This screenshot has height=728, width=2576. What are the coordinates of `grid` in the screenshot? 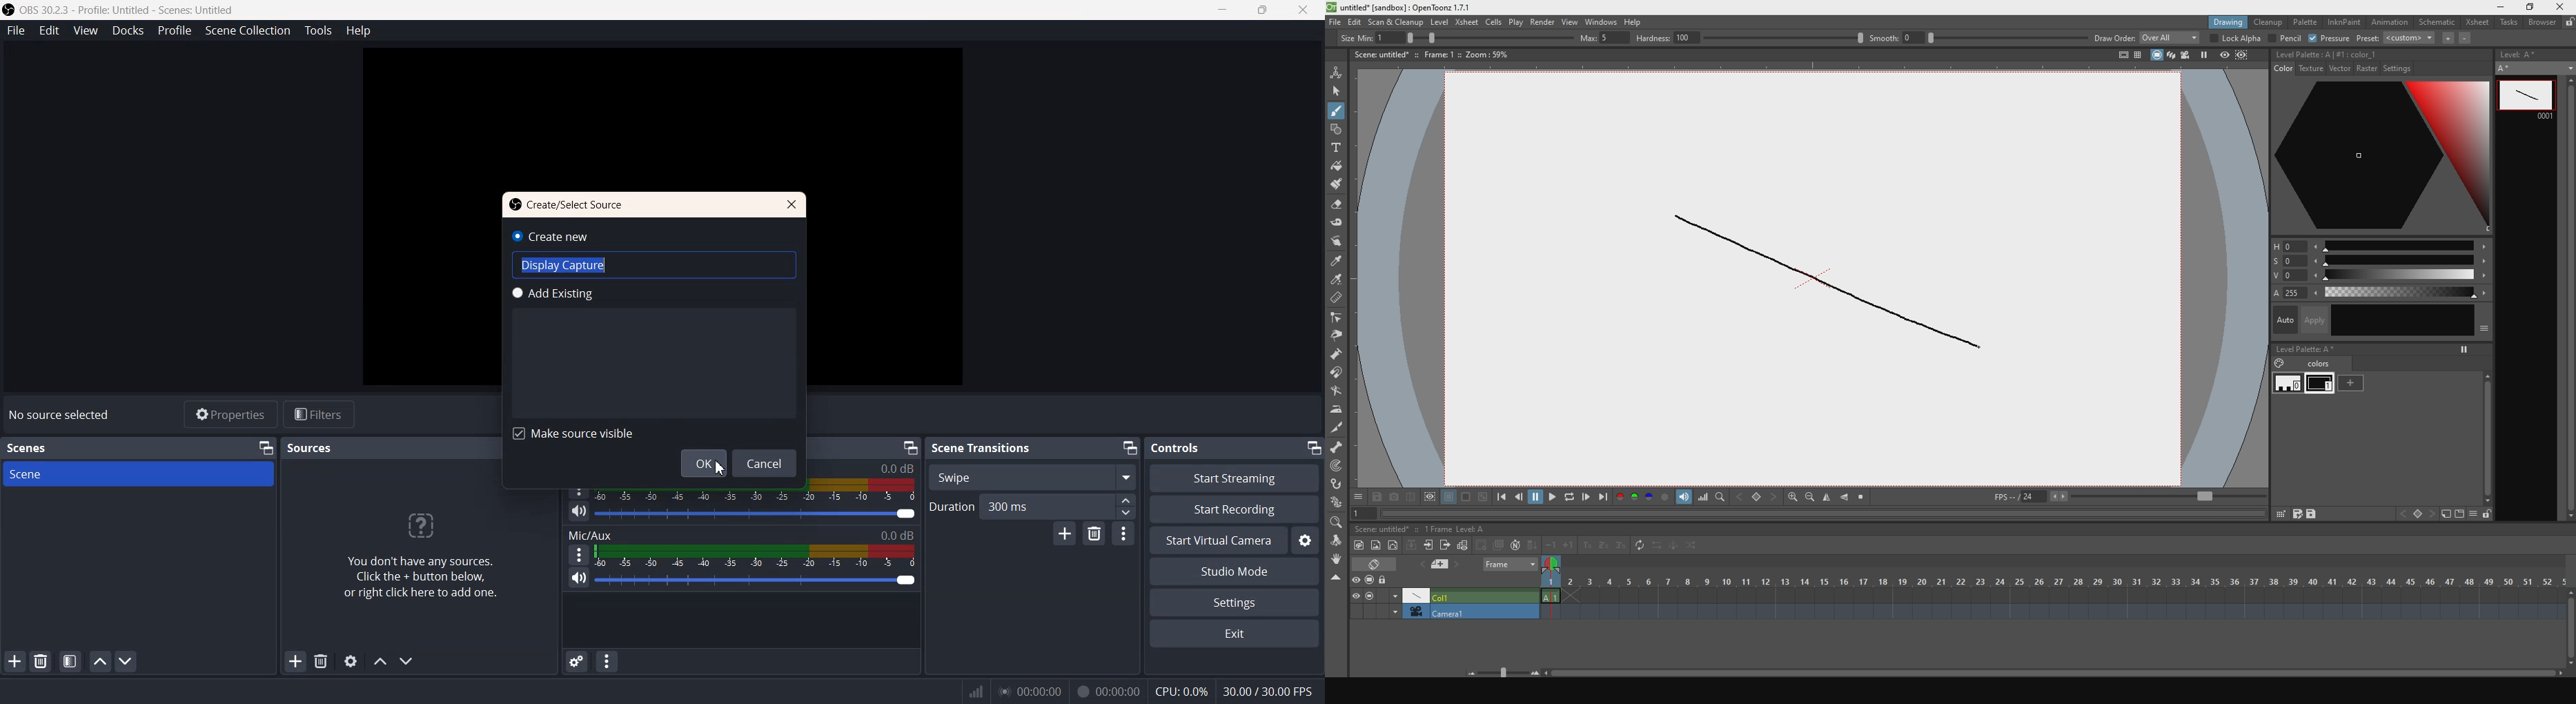 It's located at (2280, 514).